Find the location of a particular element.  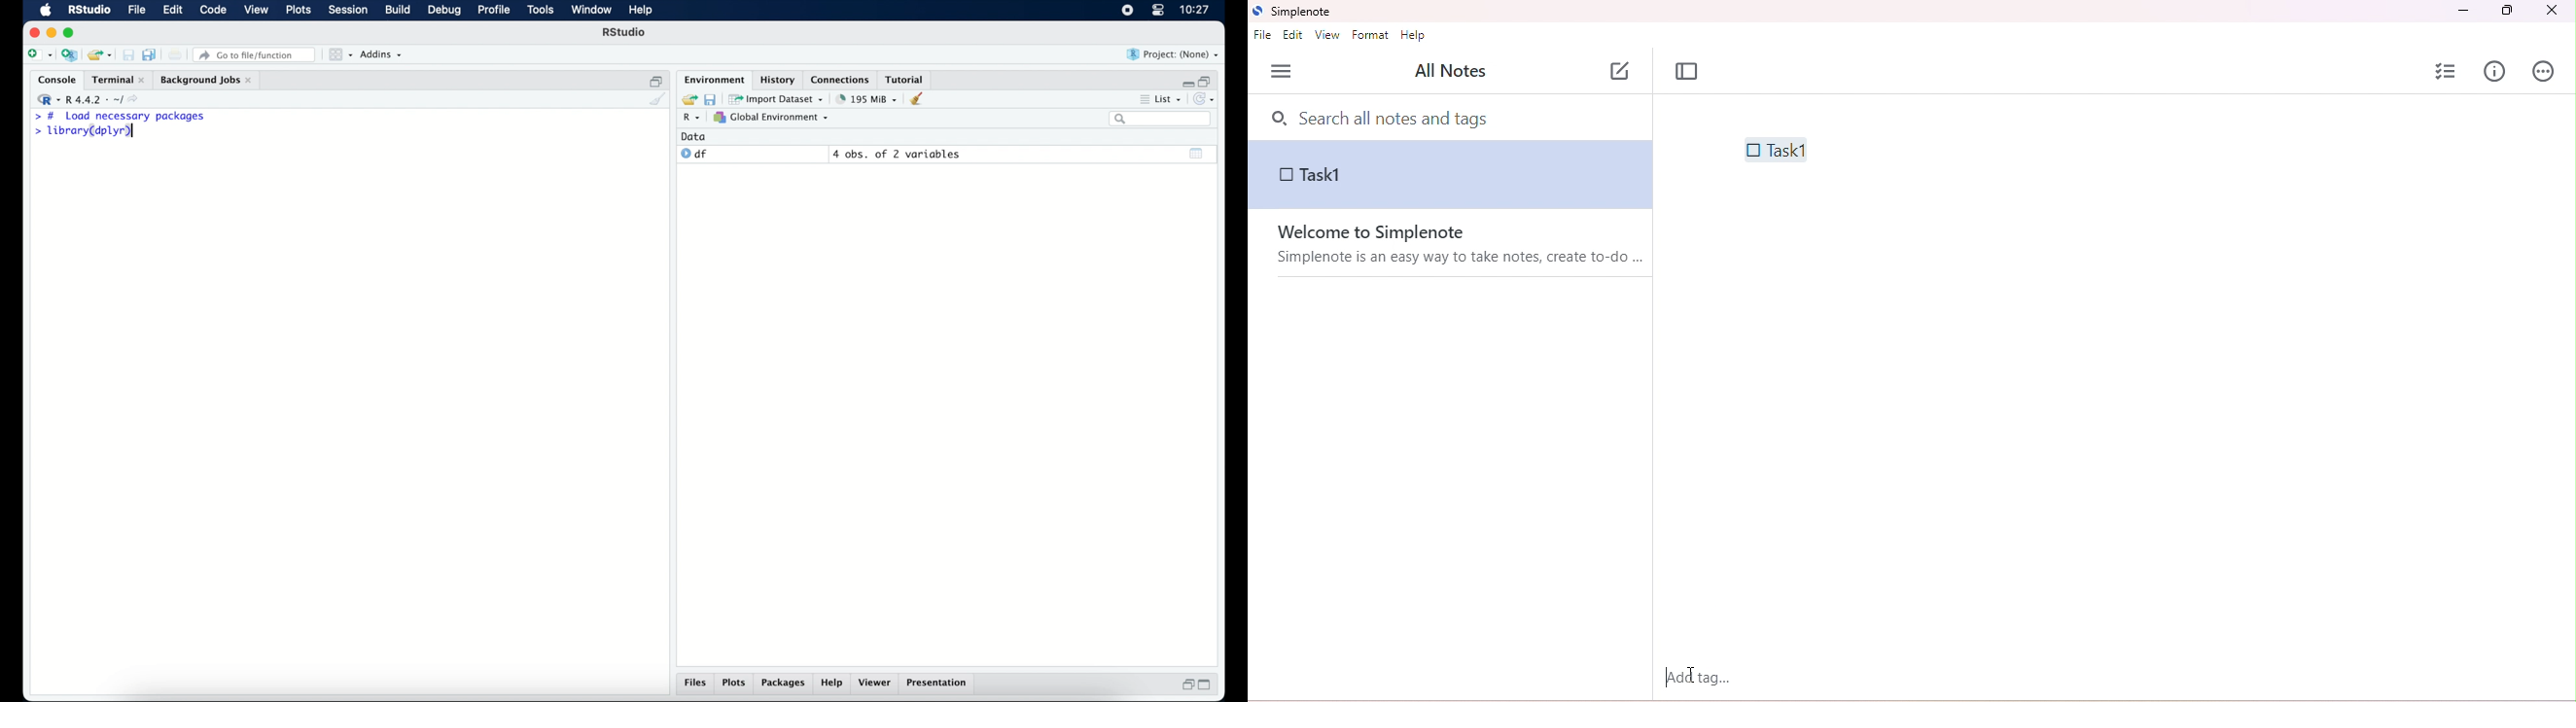

clear console is located at coordinates (657, 100).